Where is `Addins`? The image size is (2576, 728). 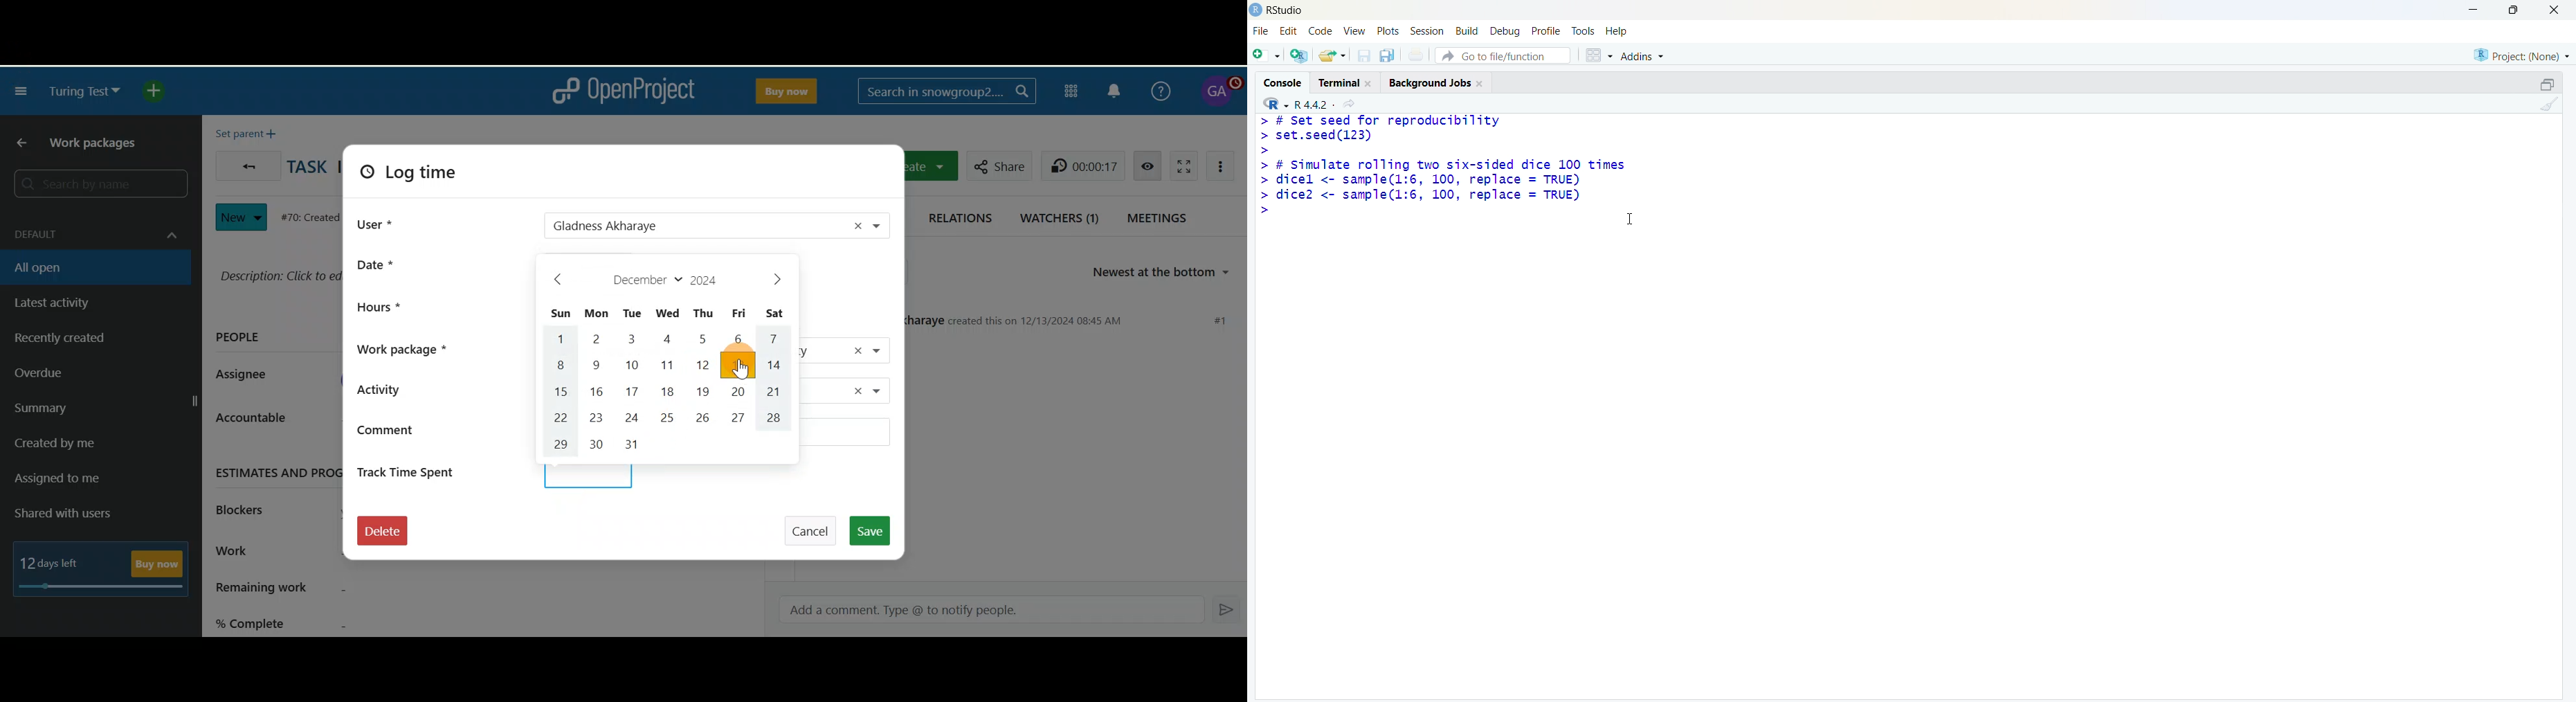
Addins is located at coordinates (1644, 56).